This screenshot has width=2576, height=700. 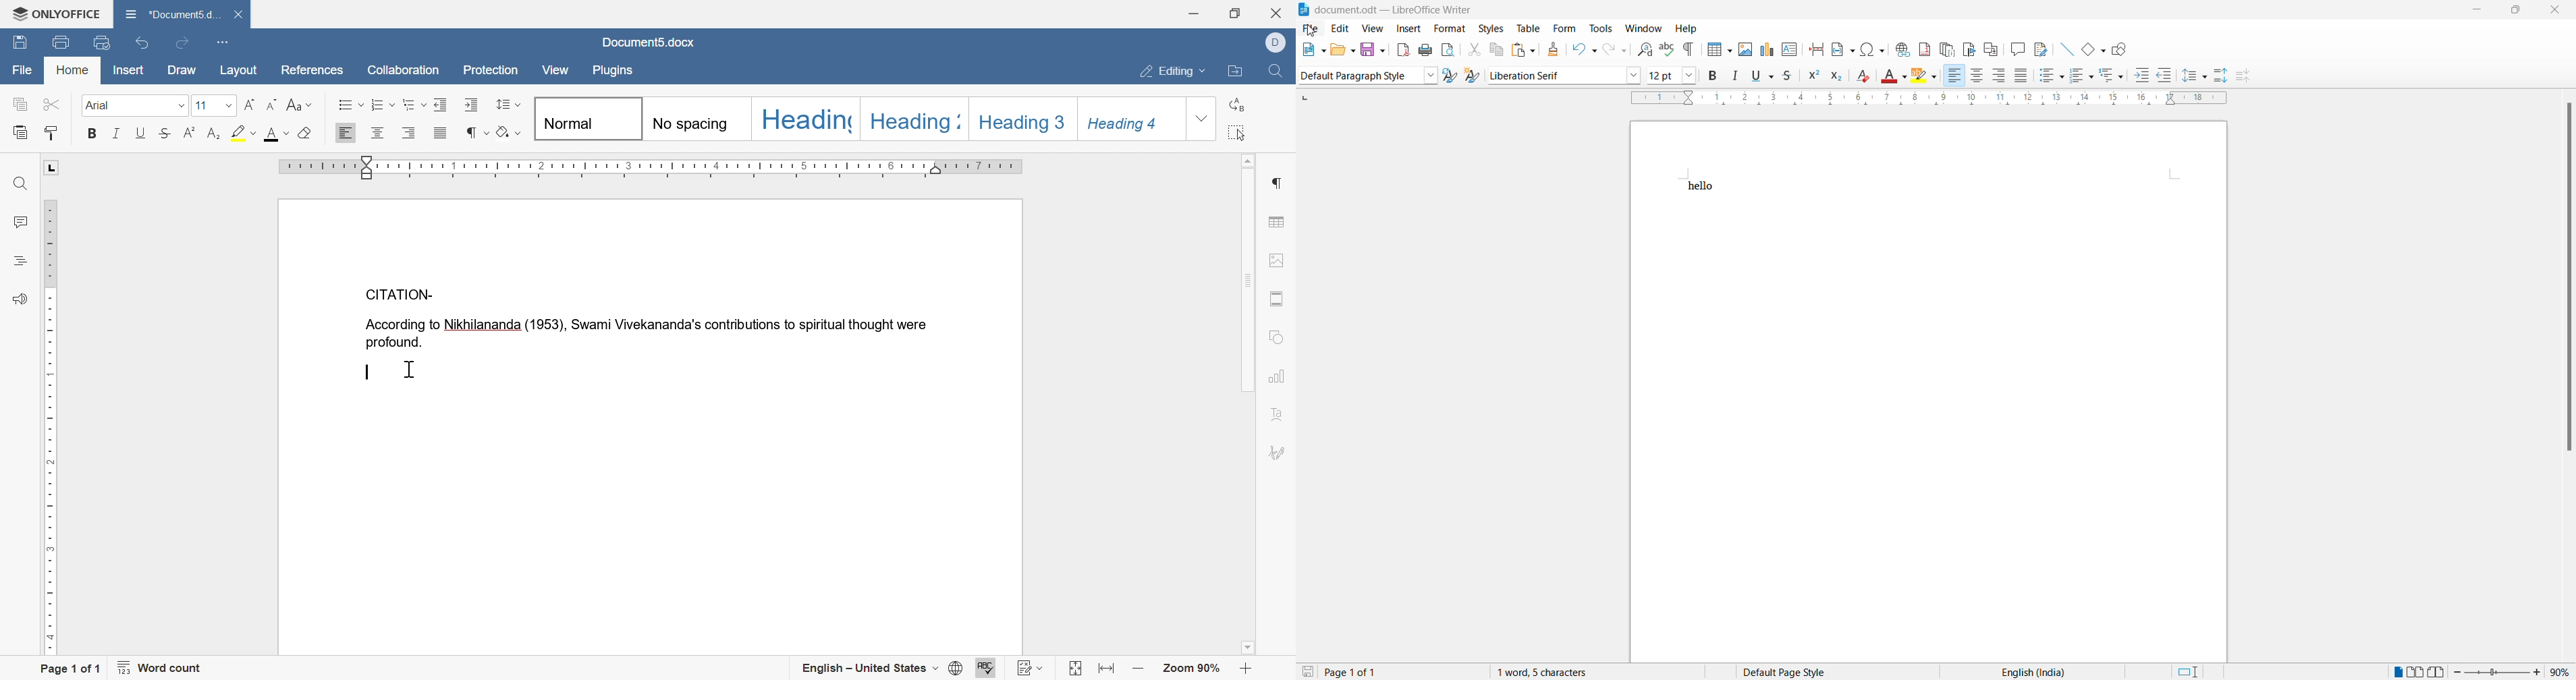 What do you see at coordinates (185, 44) in the screenshot?
I see `redo` at bounding box center [185, 44].